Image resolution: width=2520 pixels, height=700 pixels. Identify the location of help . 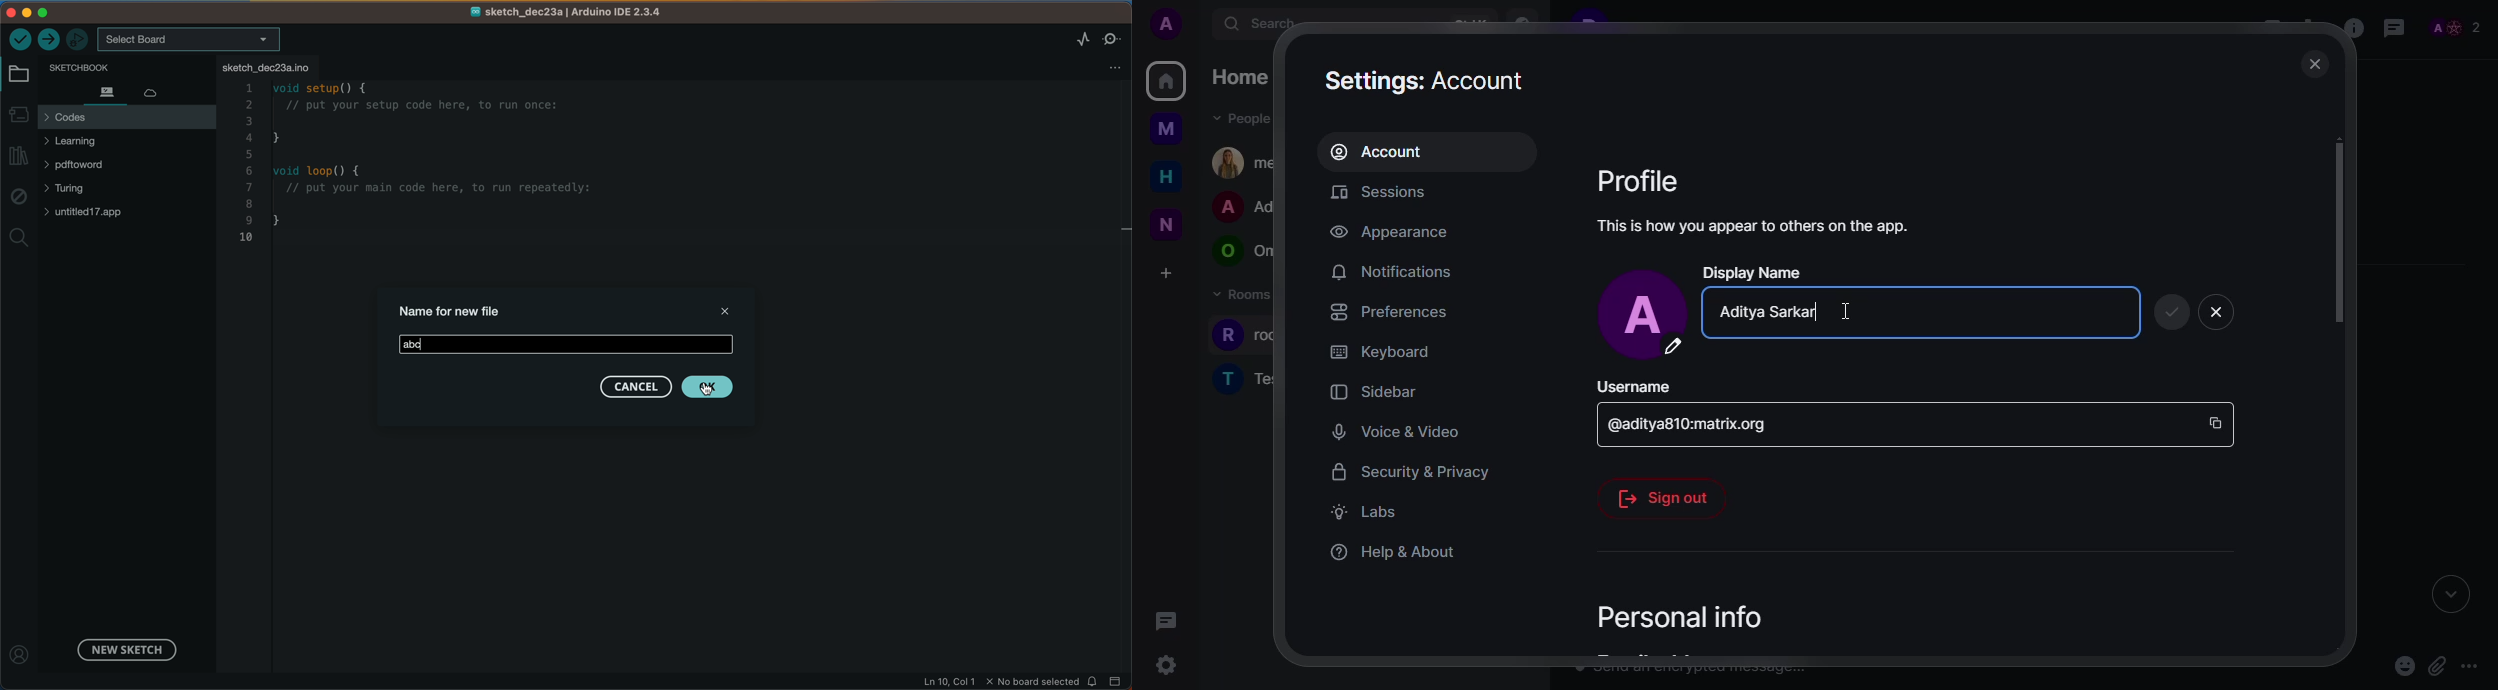
(1394, 551).